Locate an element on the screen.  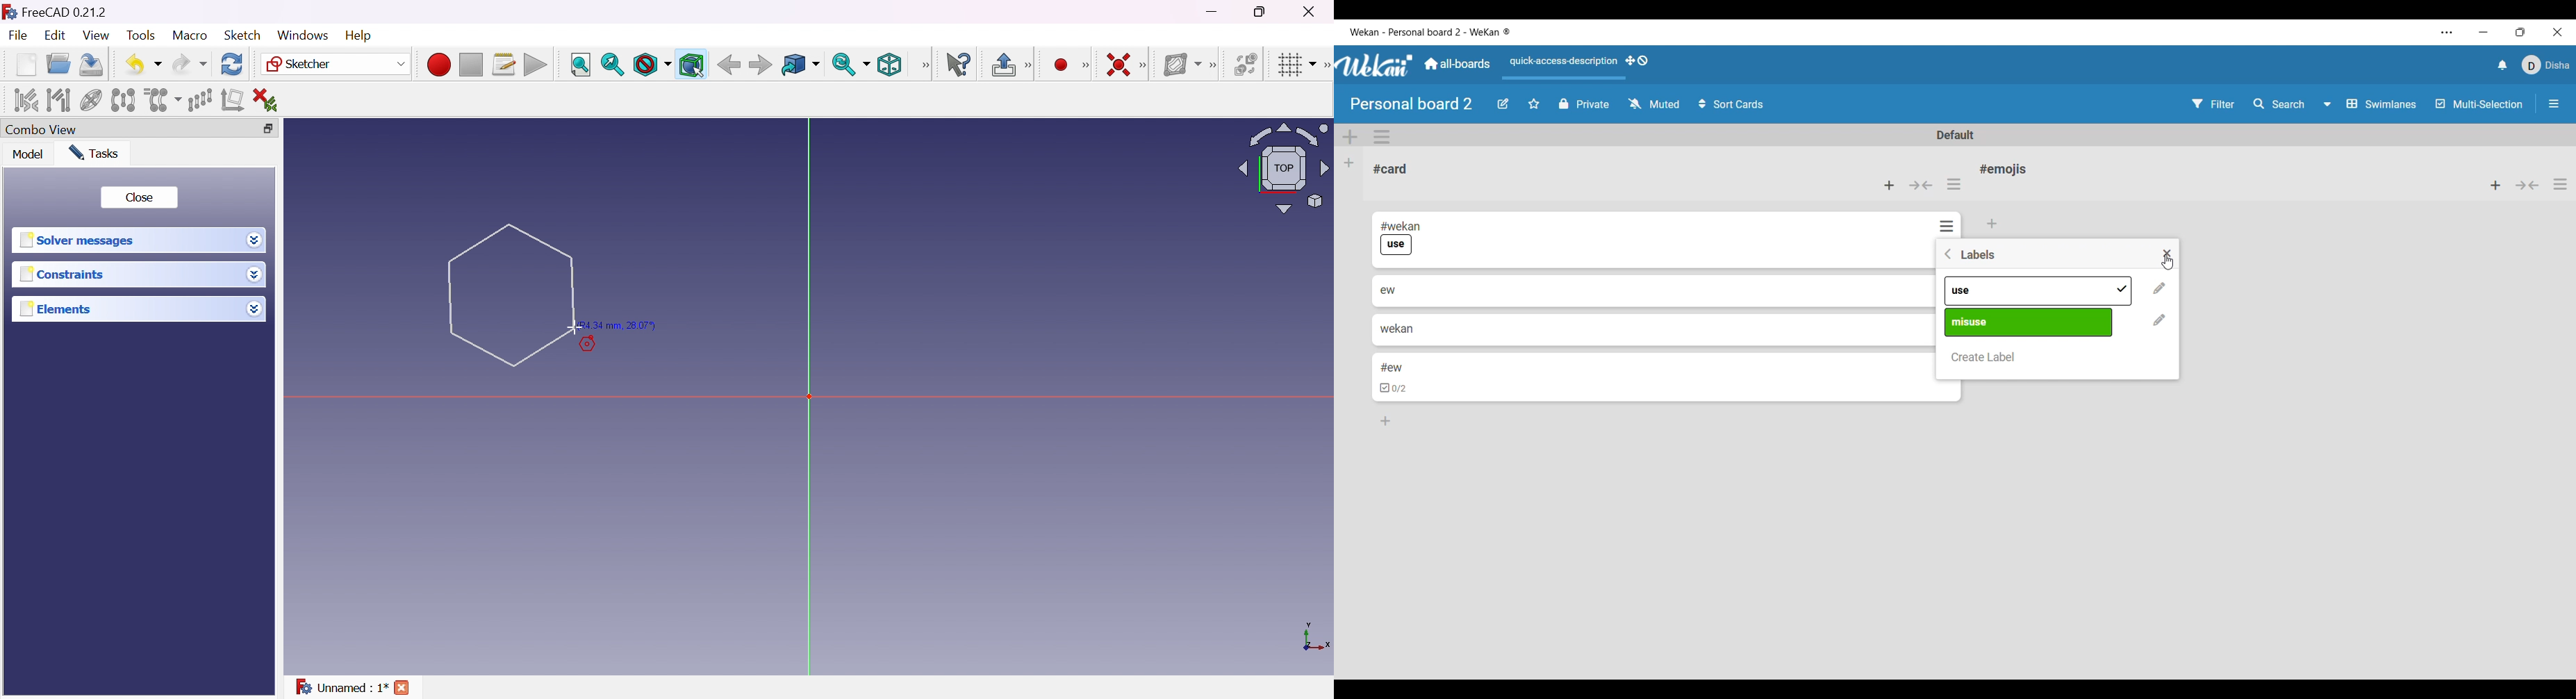
Add card to bottom of list is located at coordinates (1993, 224).